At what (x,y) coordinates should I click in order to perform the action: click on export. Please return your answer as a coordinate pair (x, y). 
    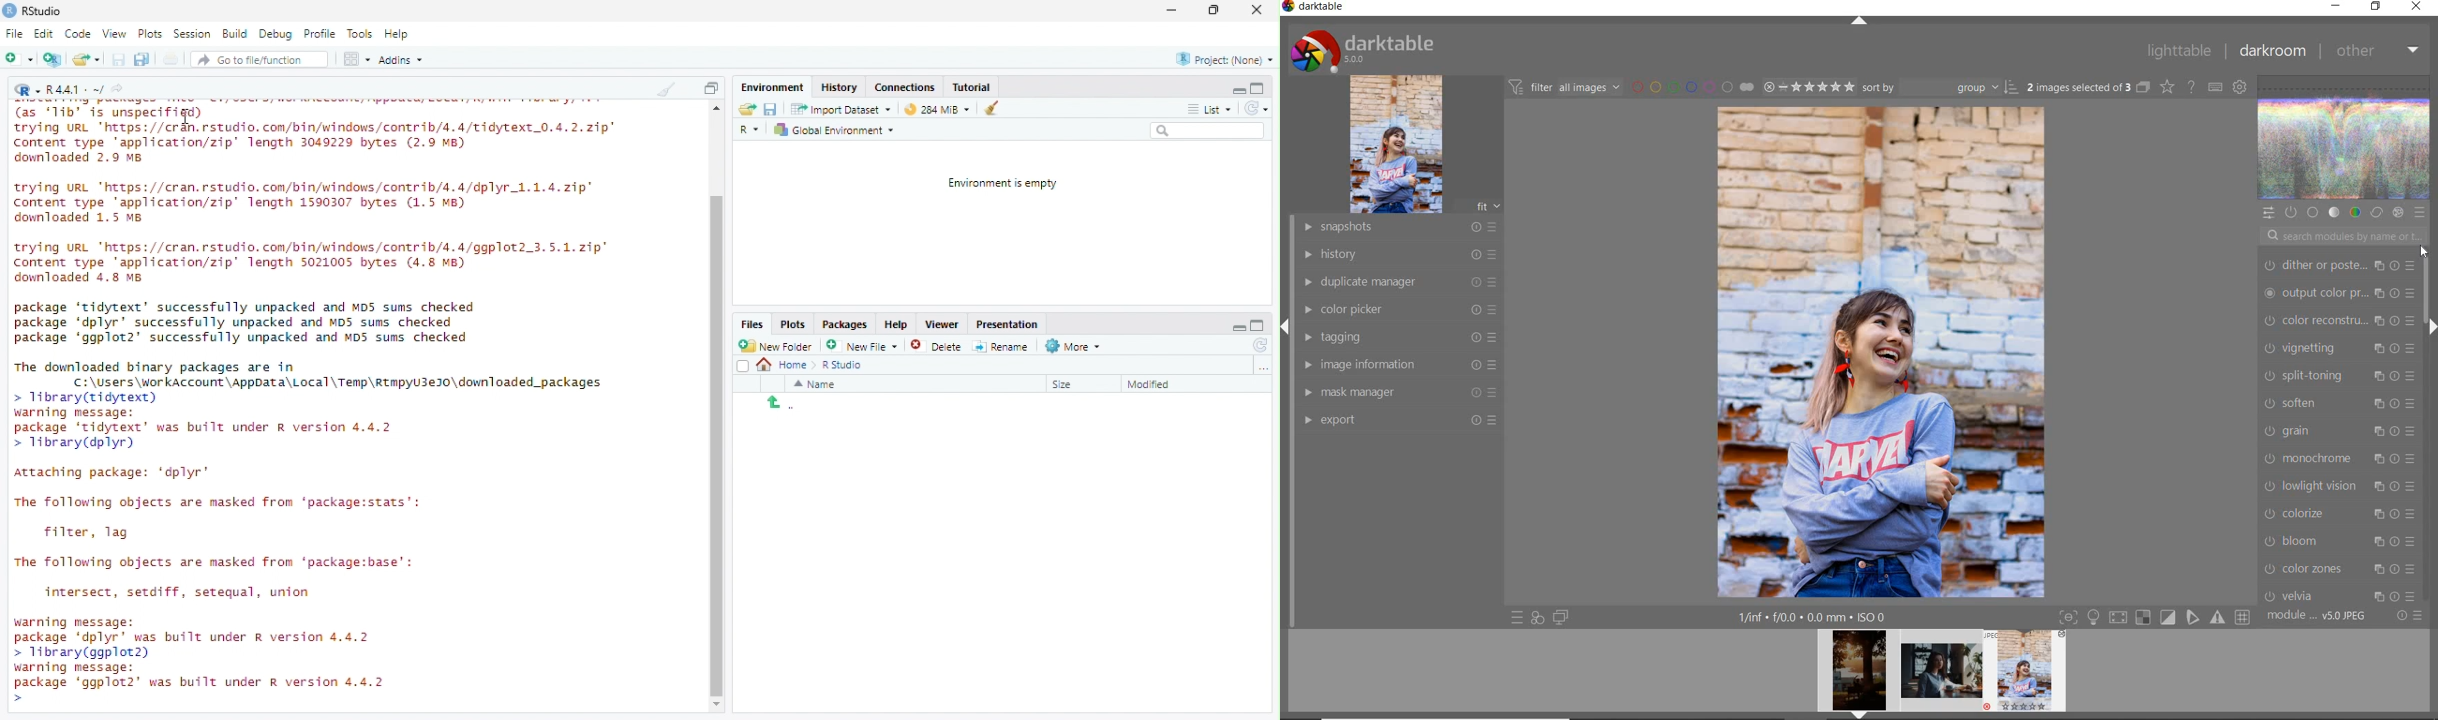
    Looking at the image, I should click on (1399, 419).